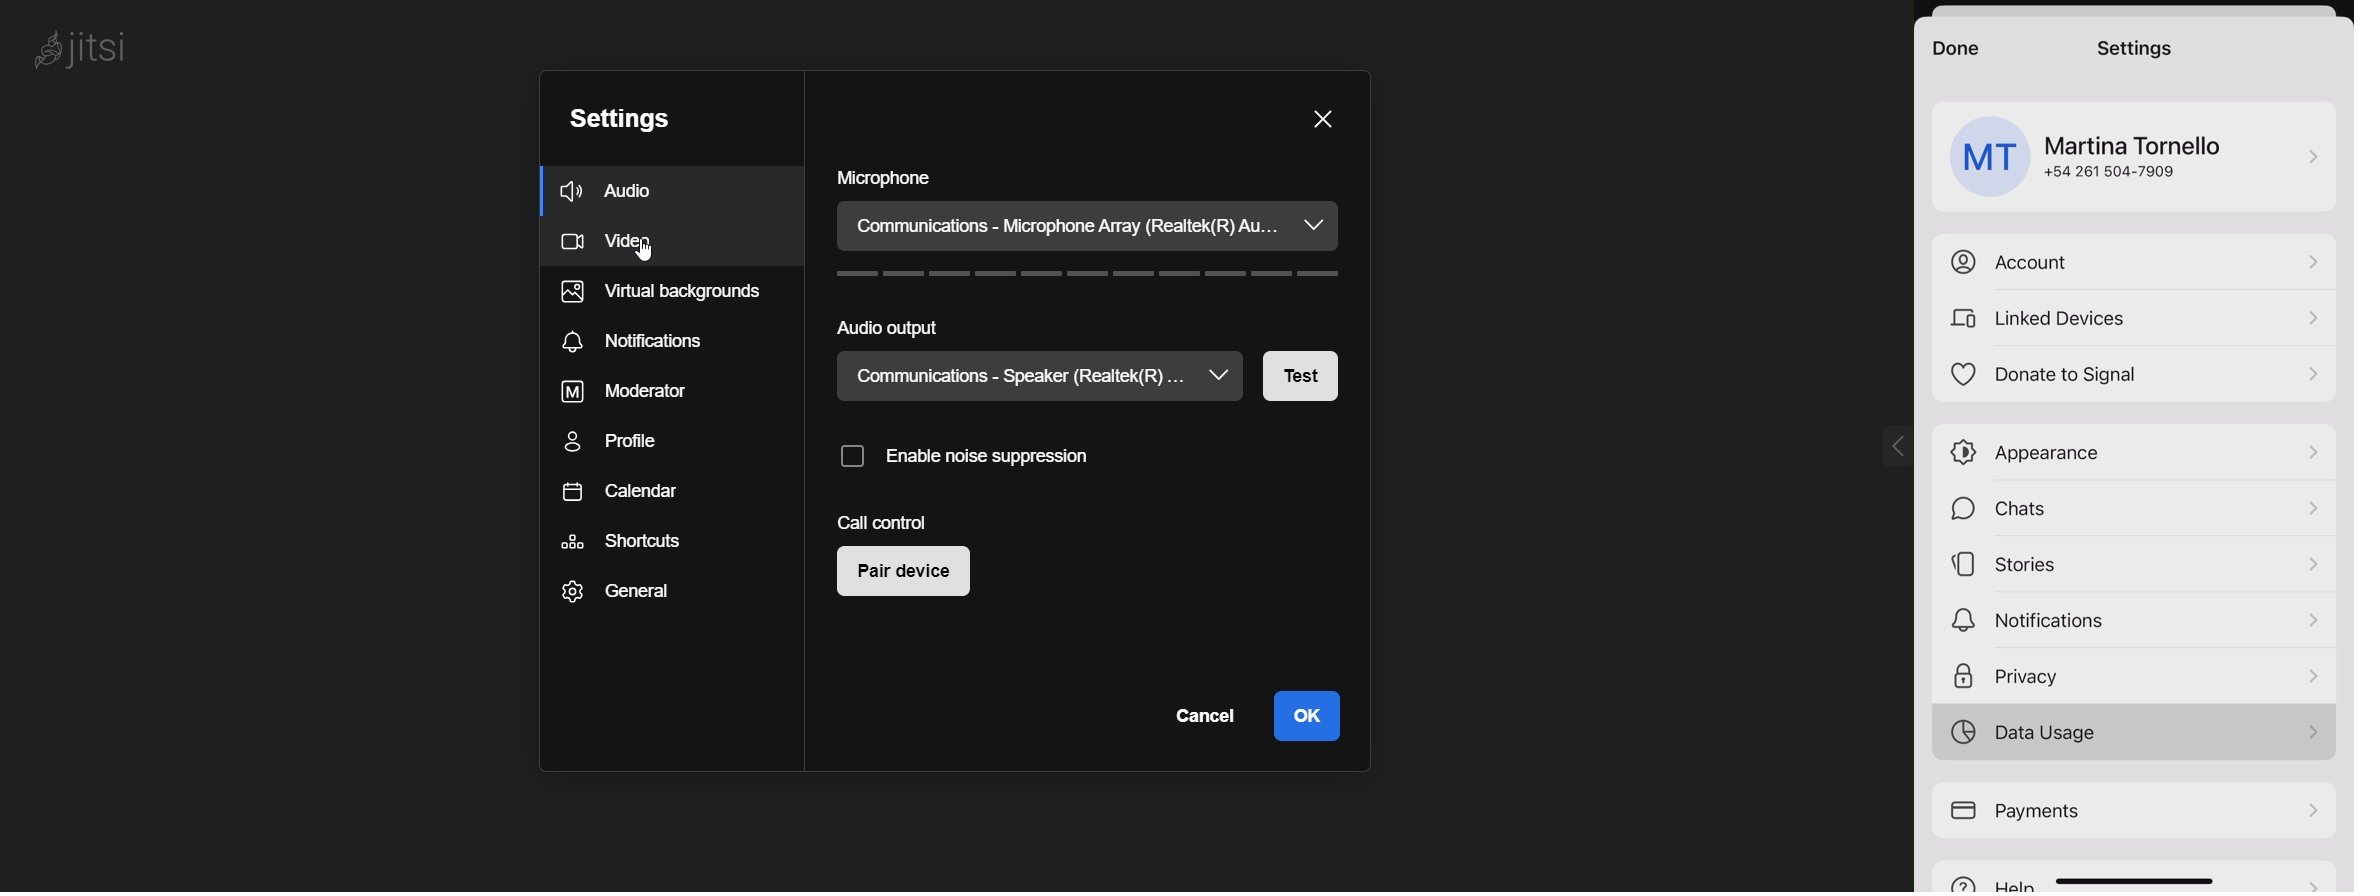 Image resolution: width=2380 pixels, height=896 pixels. What do you see at coordinates (2134, 449) in the screenshot?
I see `appearance` at bounding box center [2134, 449].